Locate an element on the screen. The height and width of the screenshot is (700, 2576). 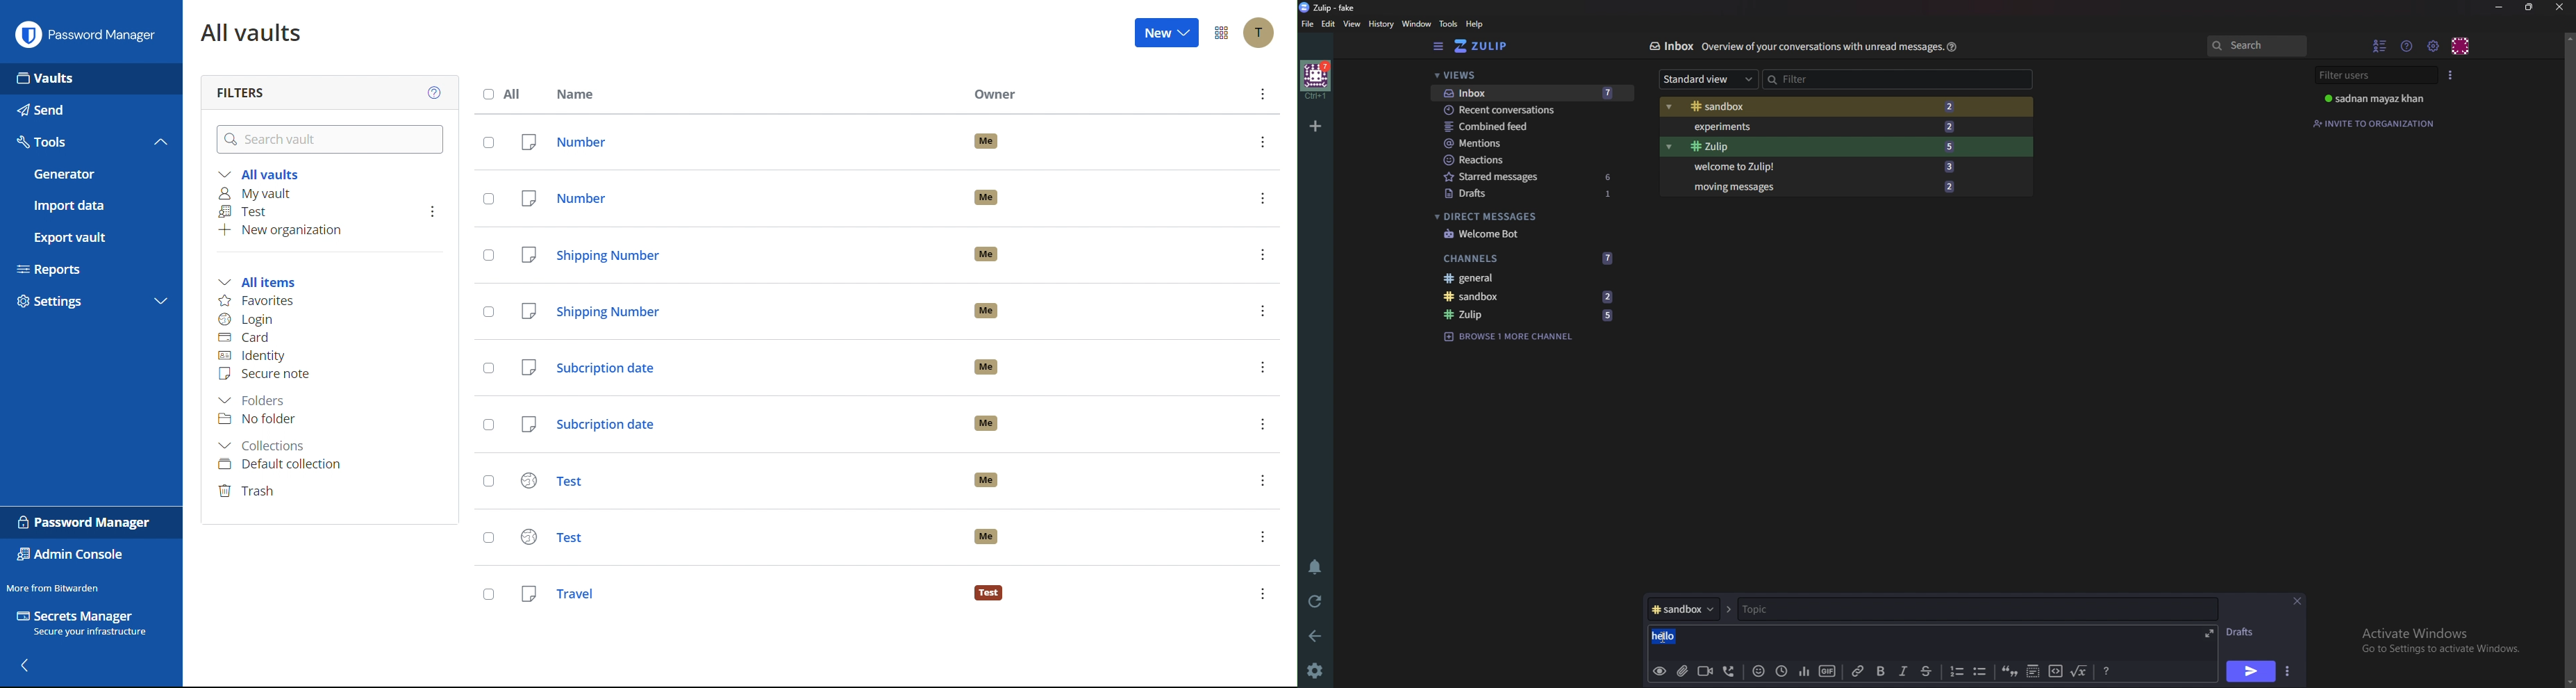
Emoji is located at coordinates (1760, 671).